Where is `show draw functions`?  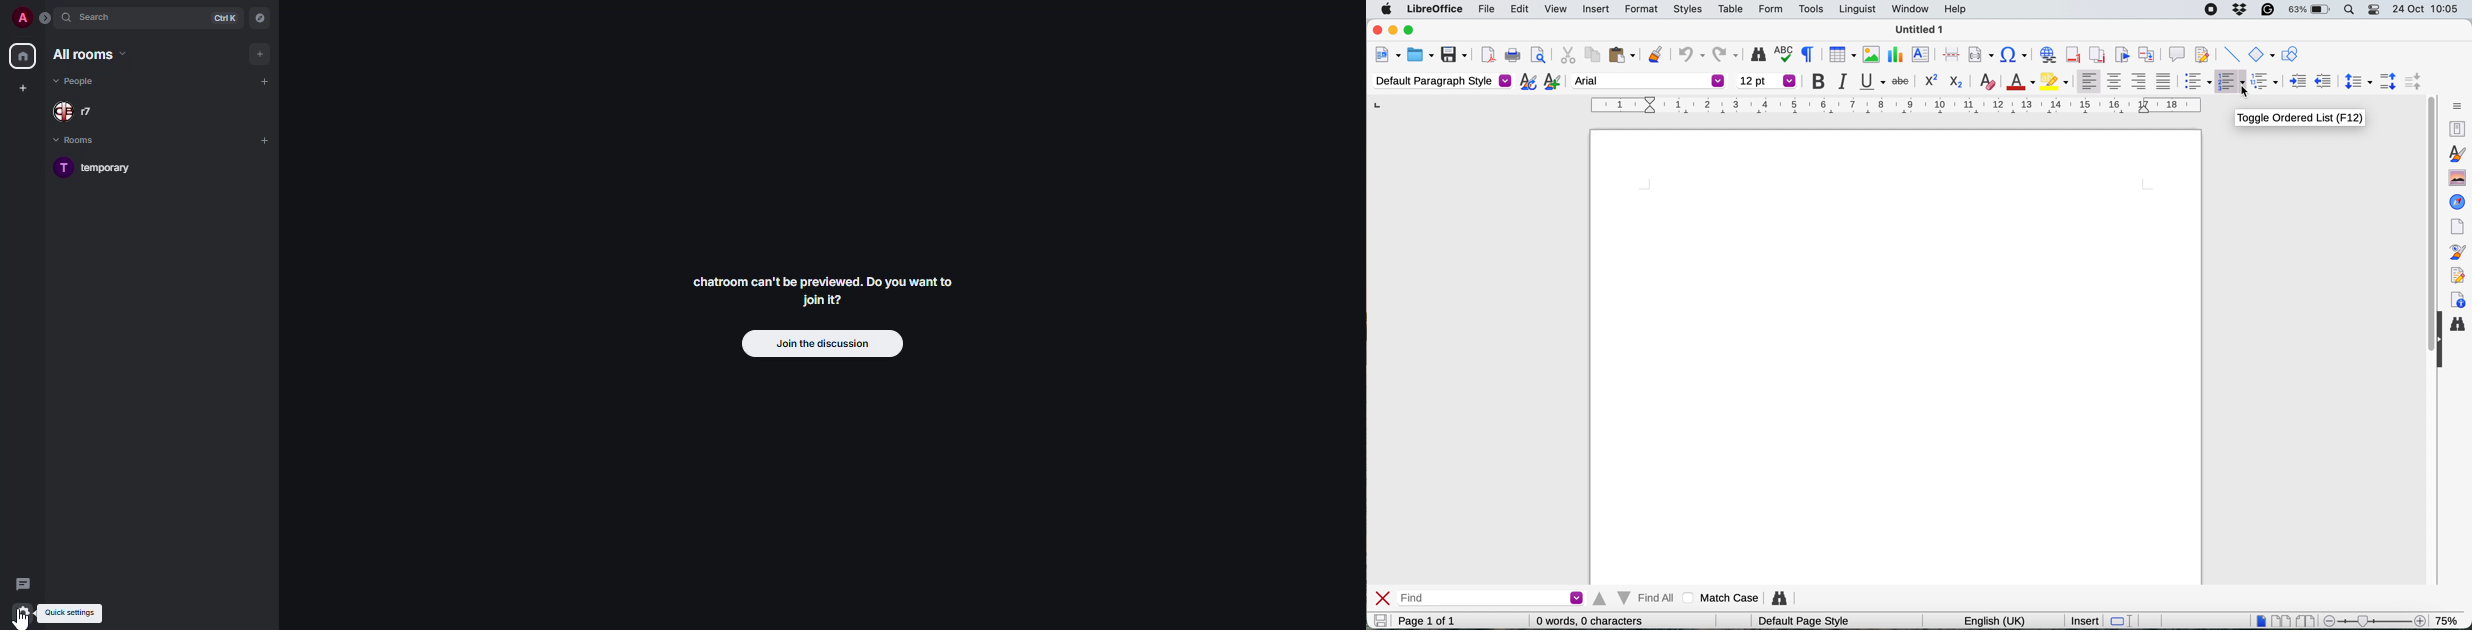 show draw functions is located at coordinates (2289, 55).